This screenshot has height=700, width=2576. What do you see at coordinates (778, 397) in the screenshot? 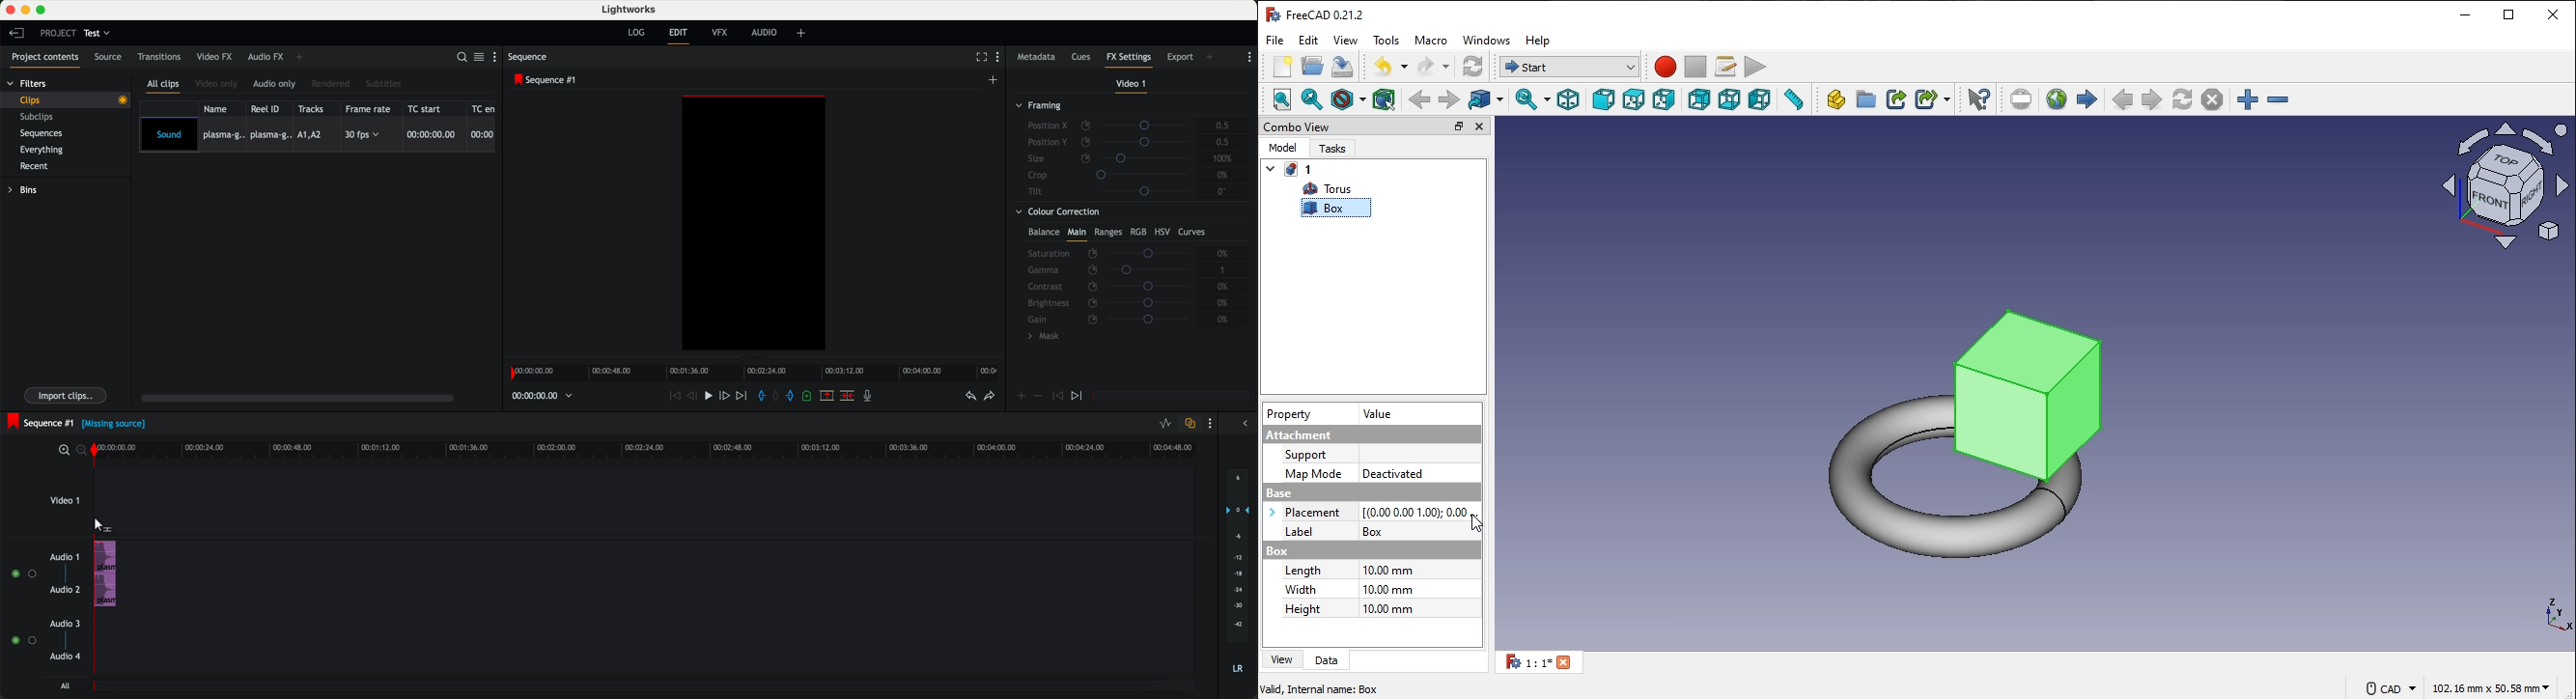
I see `clear all marks` at bounding box center [778, 397].